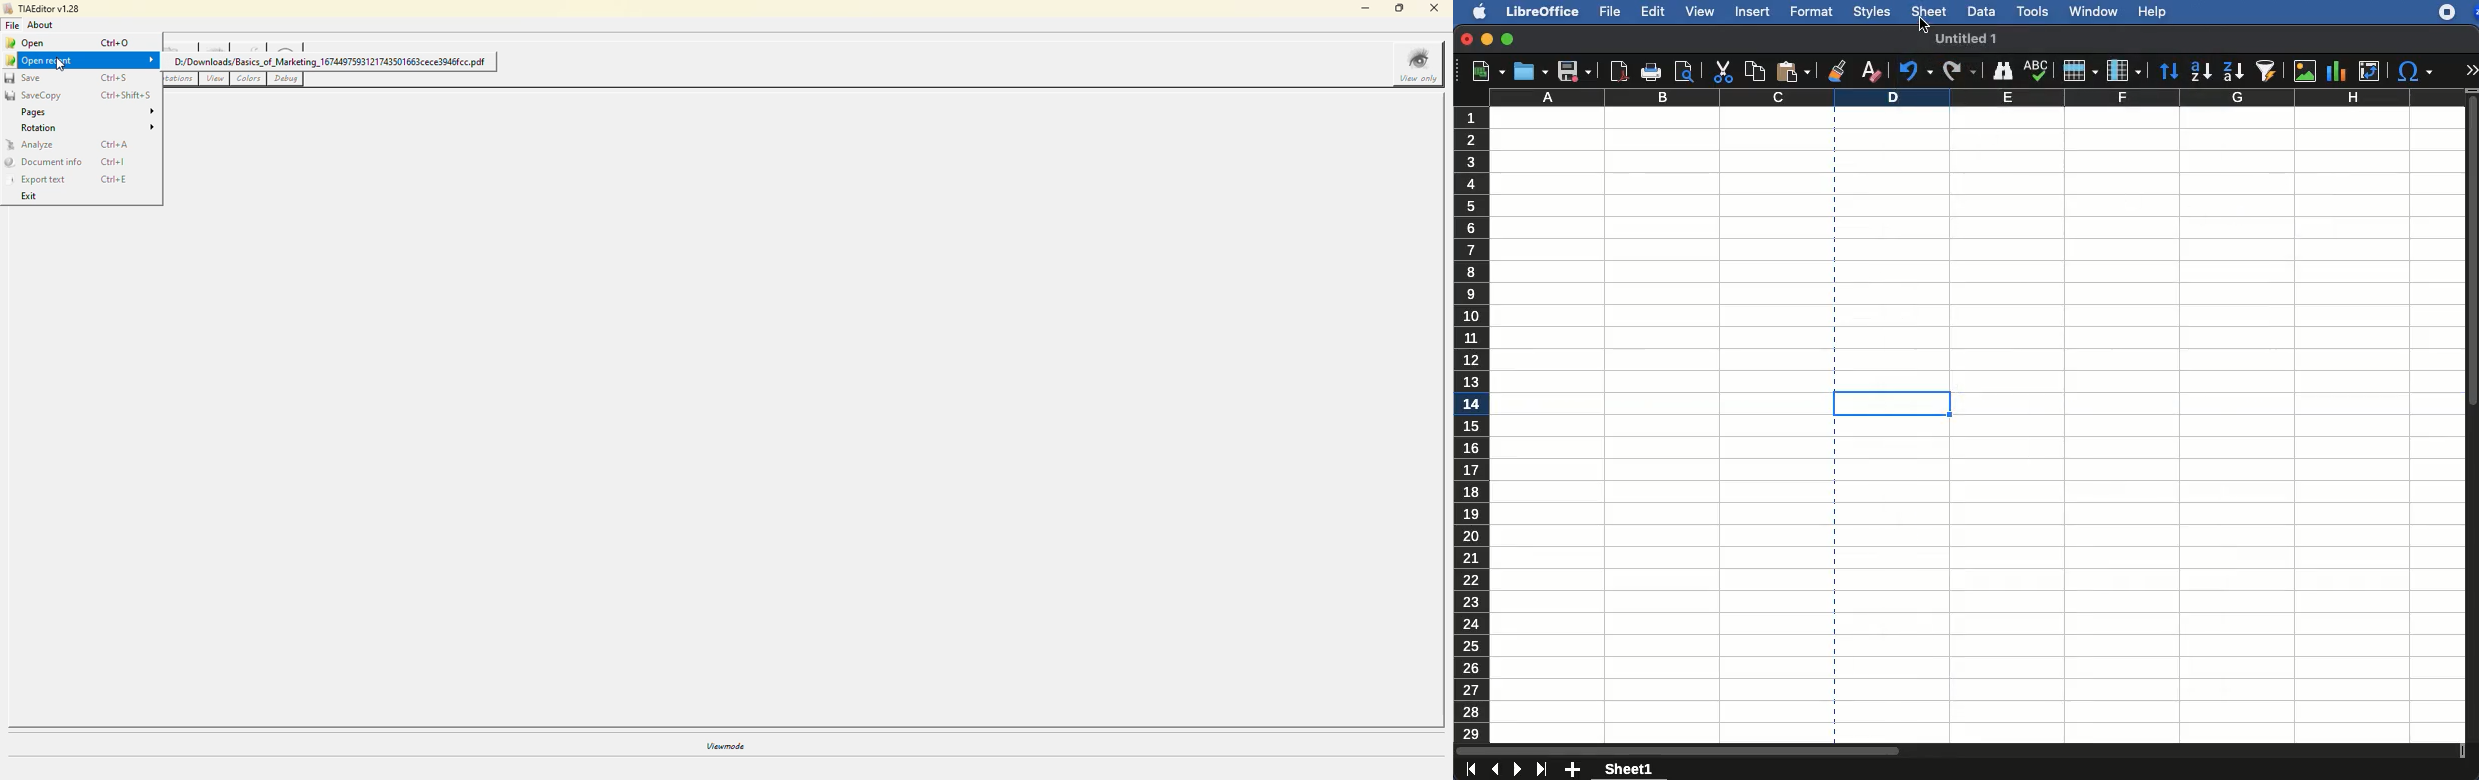  Describe the element at coordinates (1619, 71) in the screenshot. I see `pdf` at that location.